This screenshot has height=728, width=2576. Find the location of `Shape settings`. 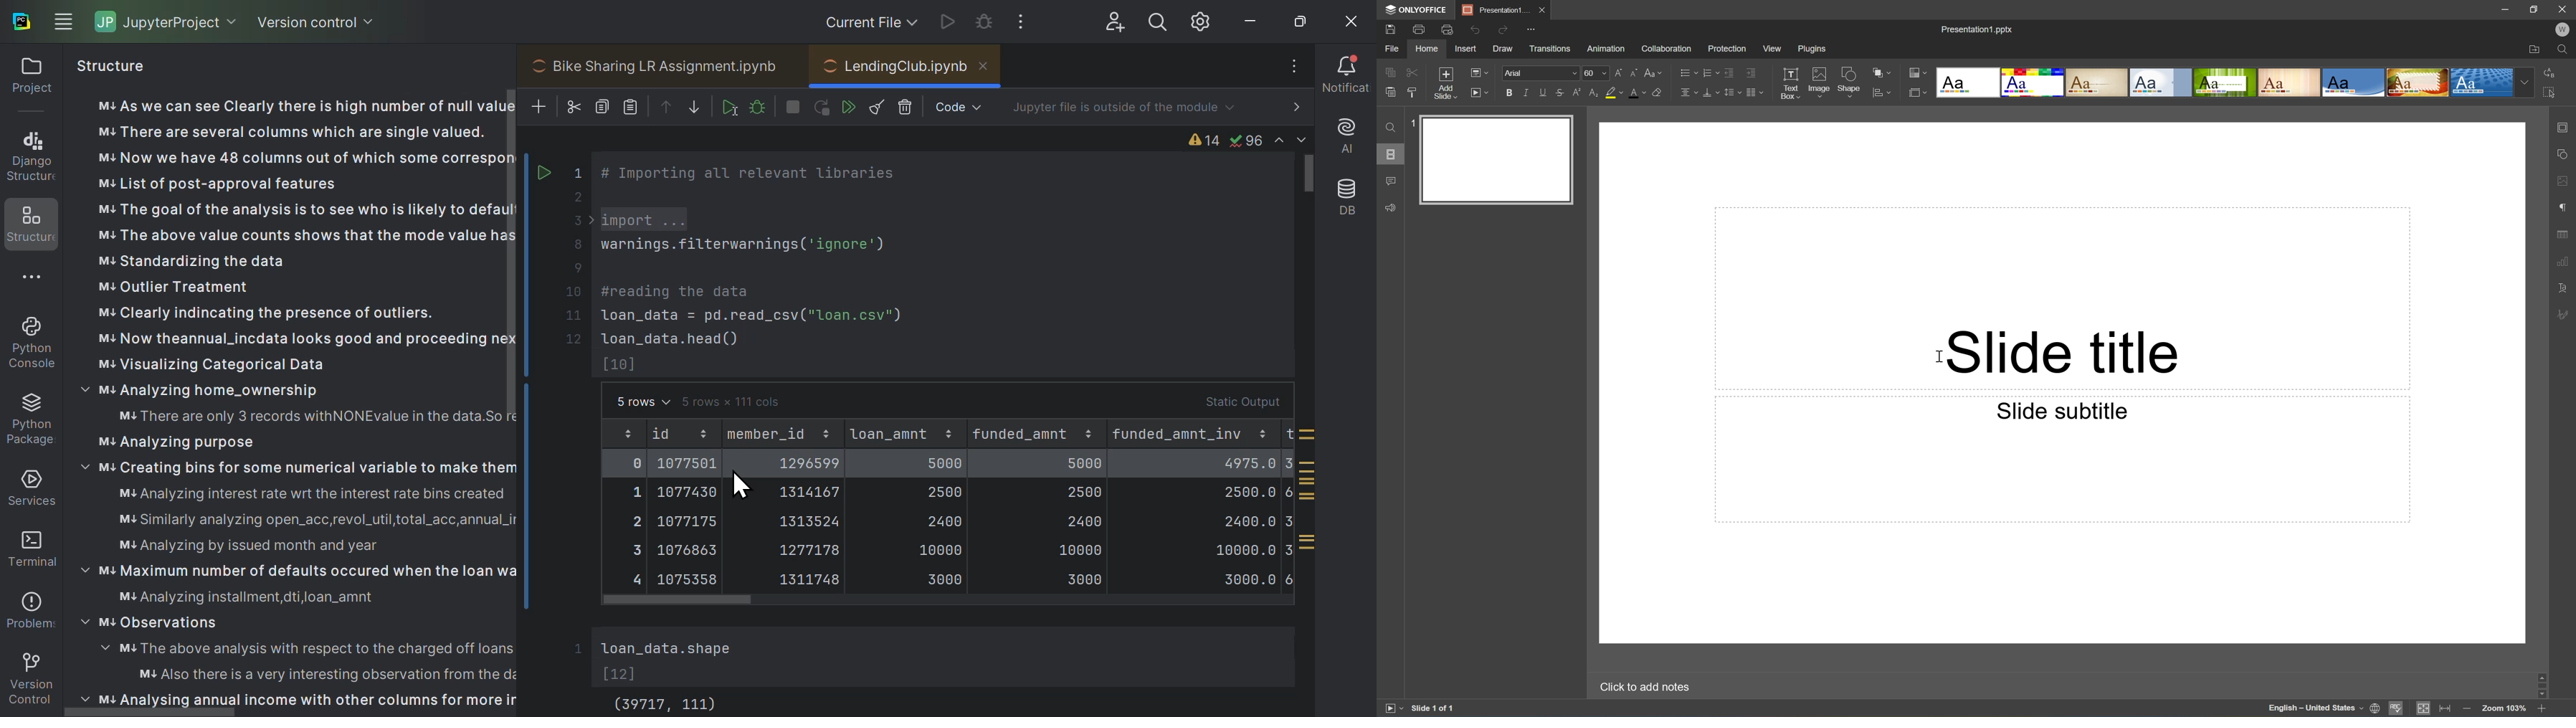

Shape settings is located at coordinates (2562, 153).